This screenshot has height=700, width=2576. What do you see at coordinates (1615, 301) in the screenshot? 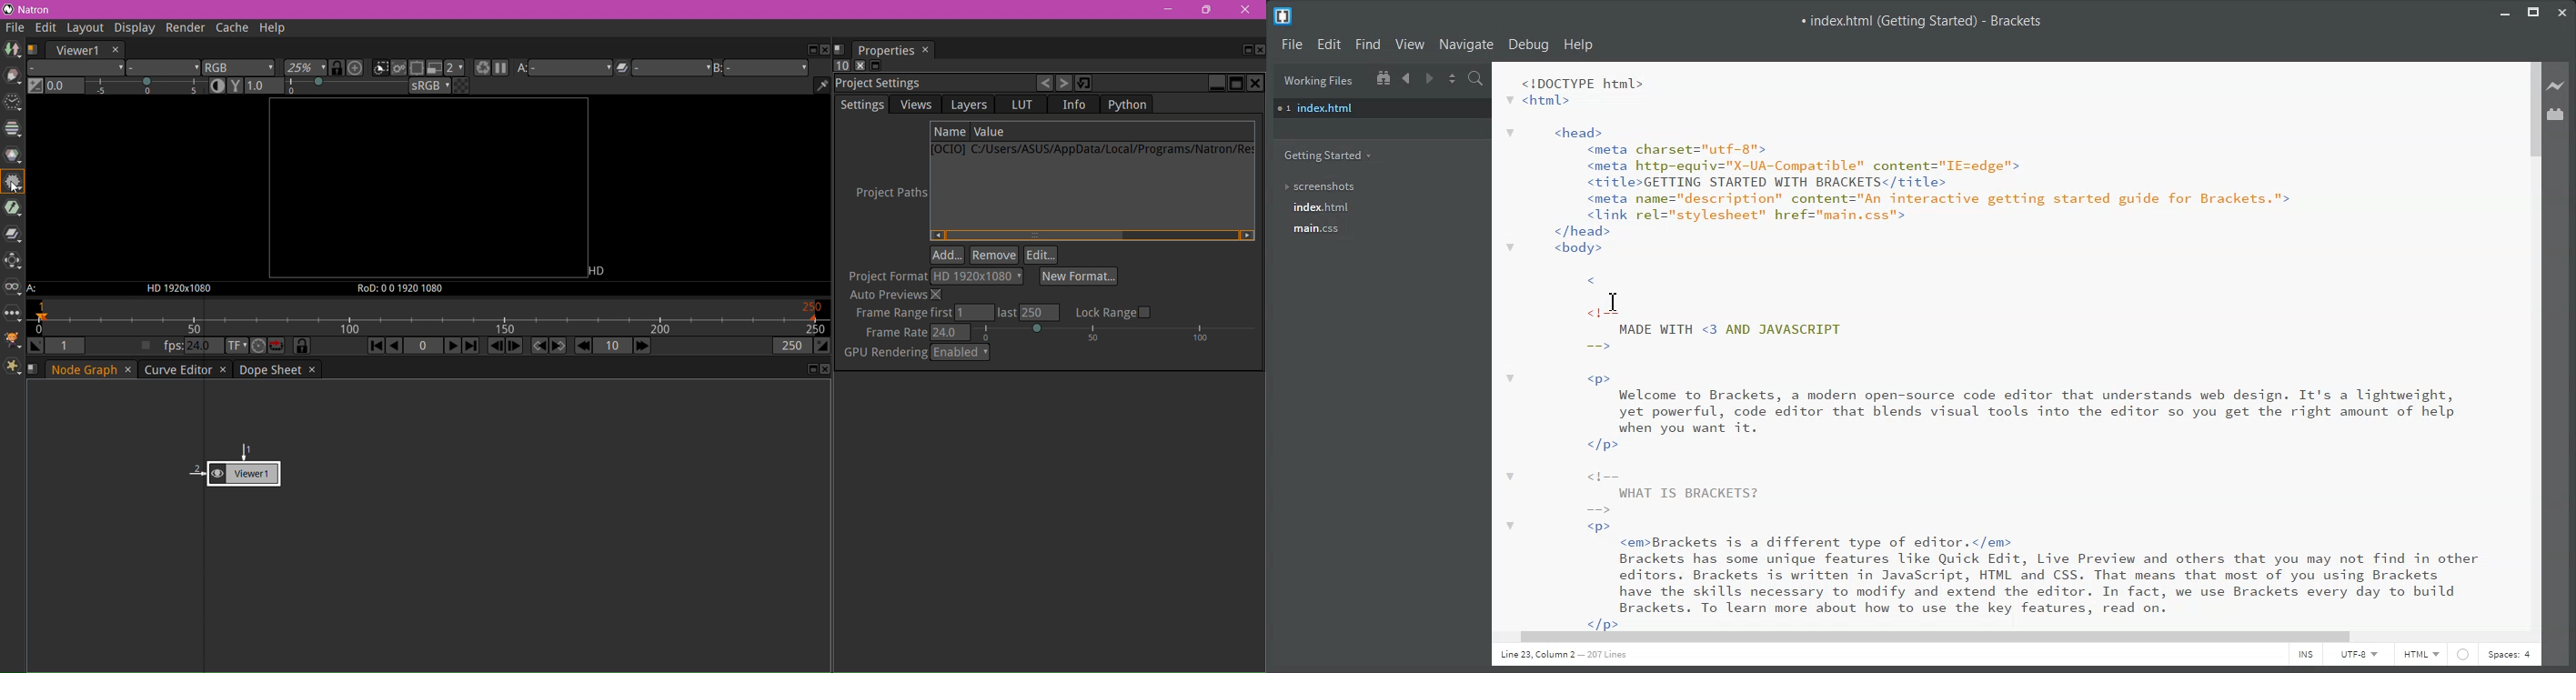
I see `Text Cursor` at bounding box center [1615, 301].